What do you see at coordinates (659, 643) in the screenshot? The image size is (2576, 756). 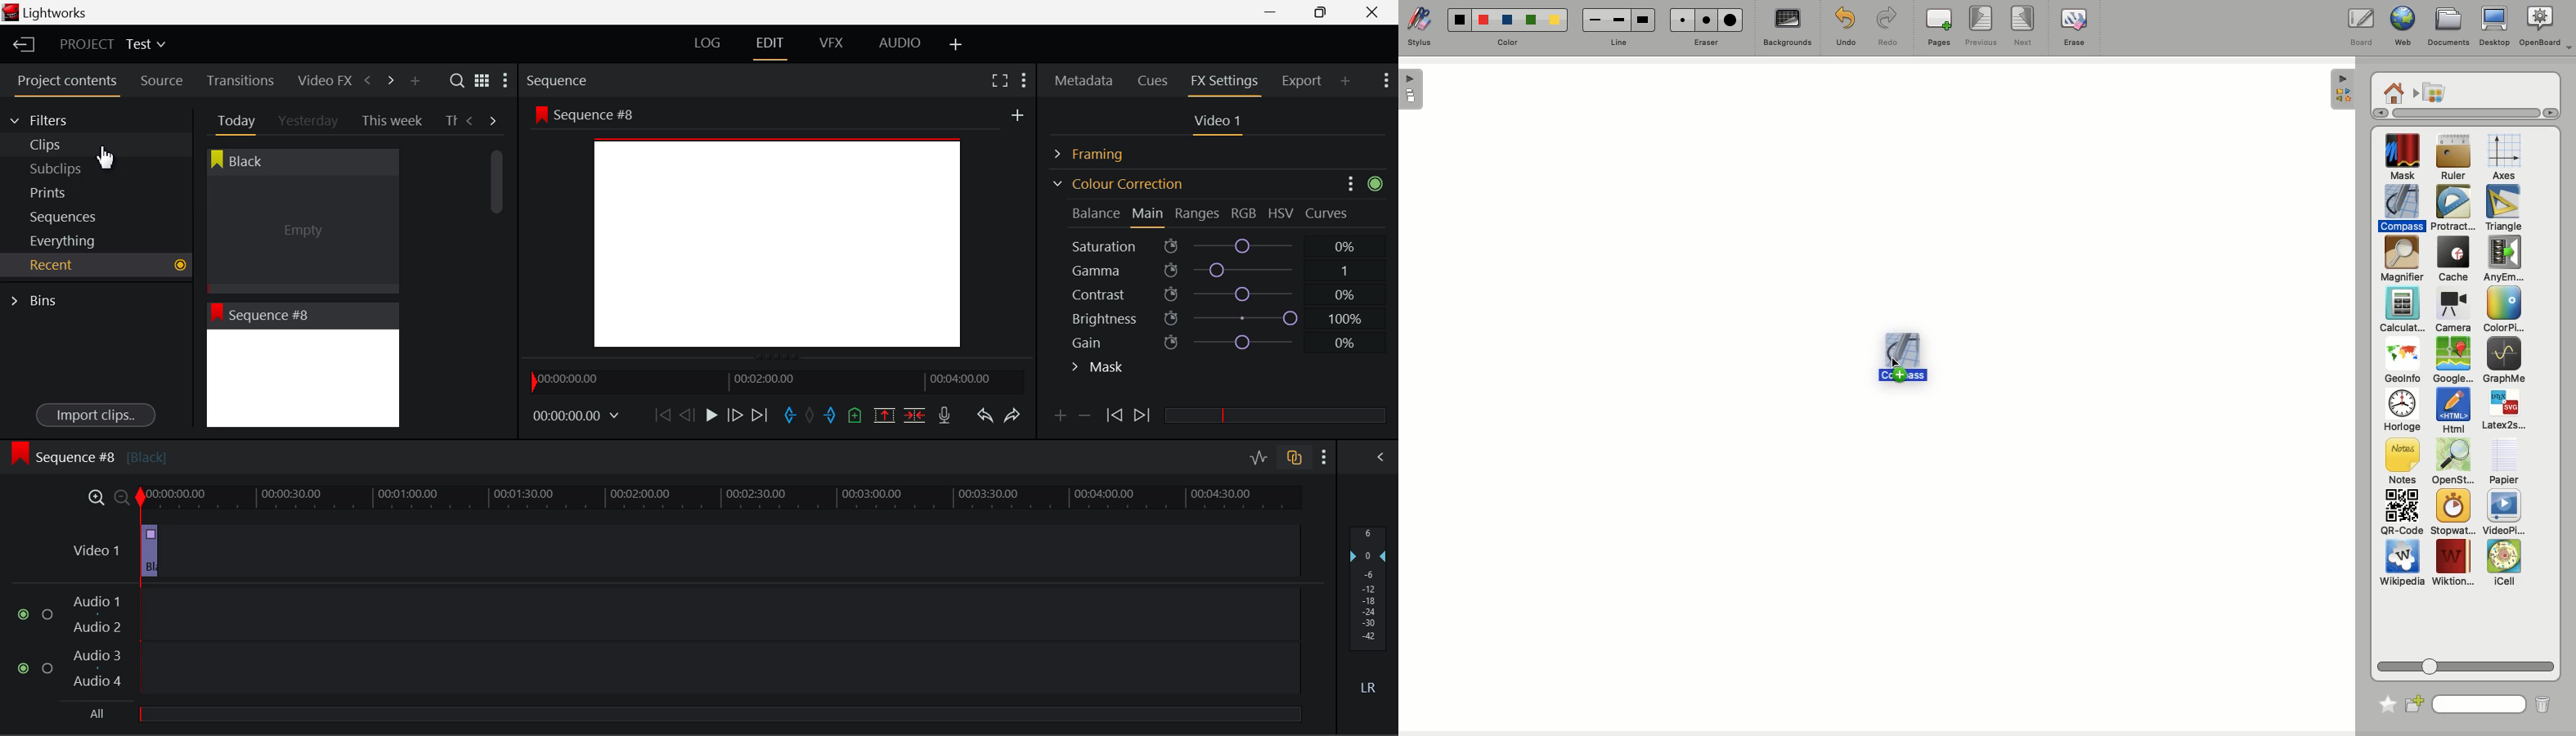 I see `Audio Input Fields` at bounding box center [659, 643].